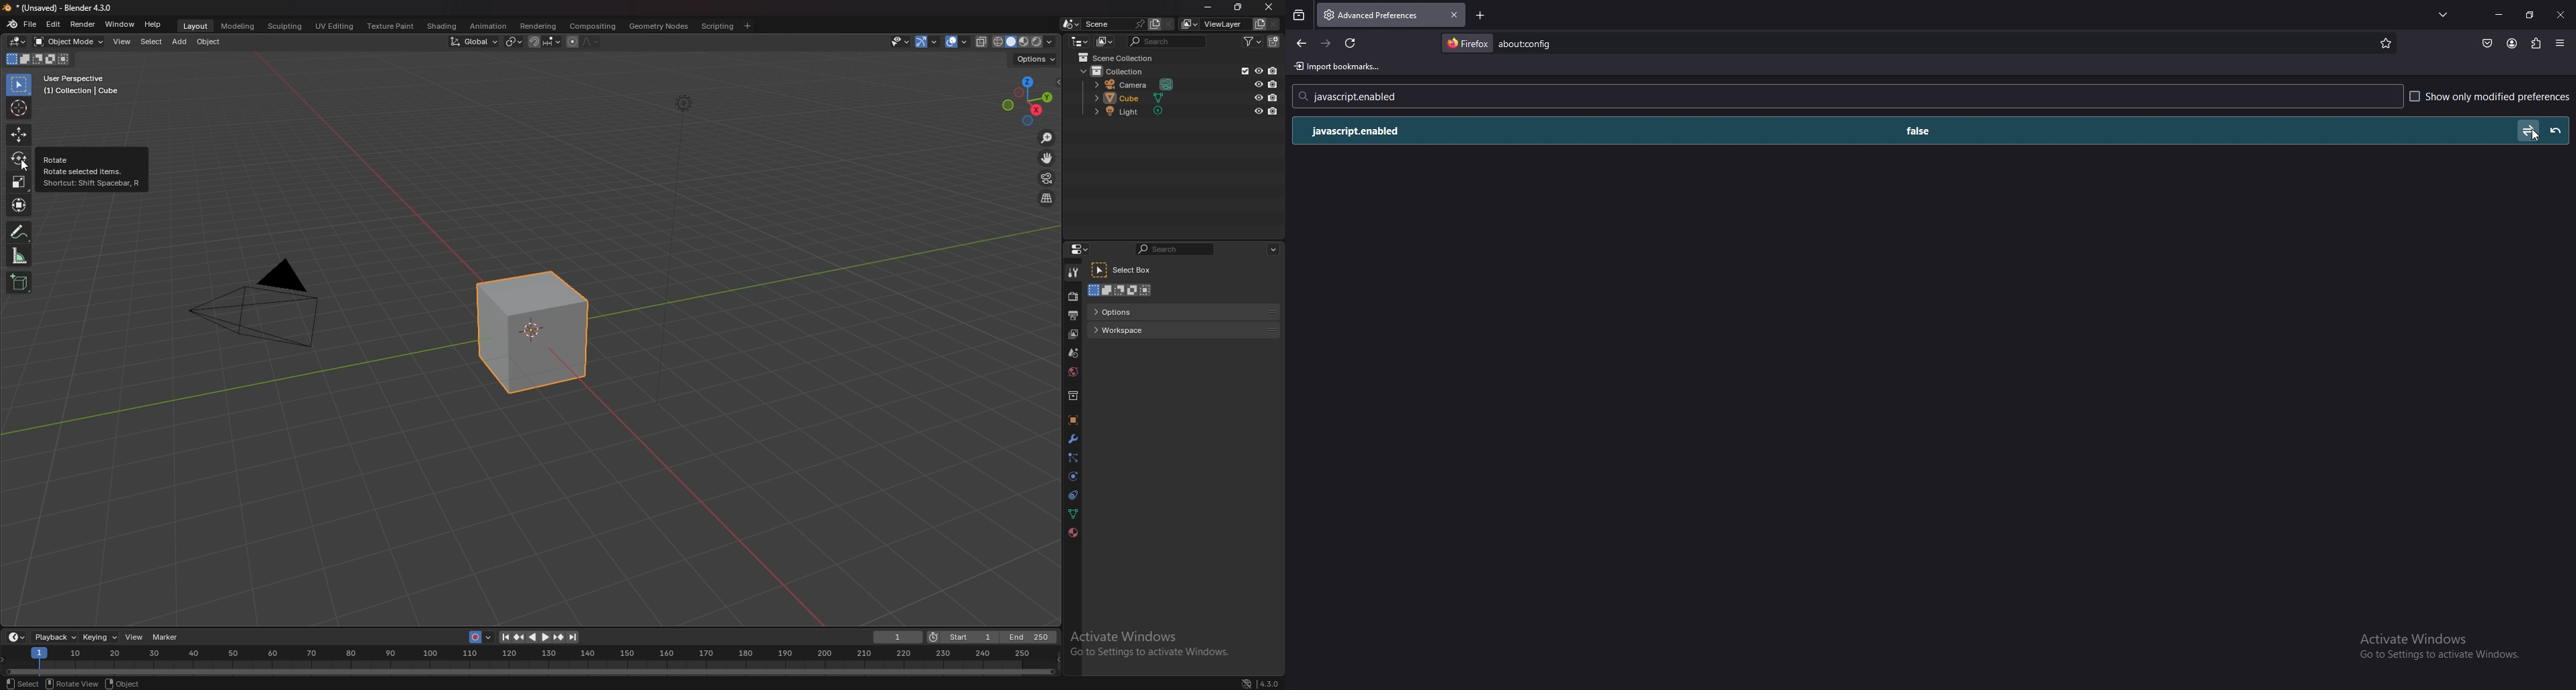  I want to click on disable in render, so click(1274, 70).